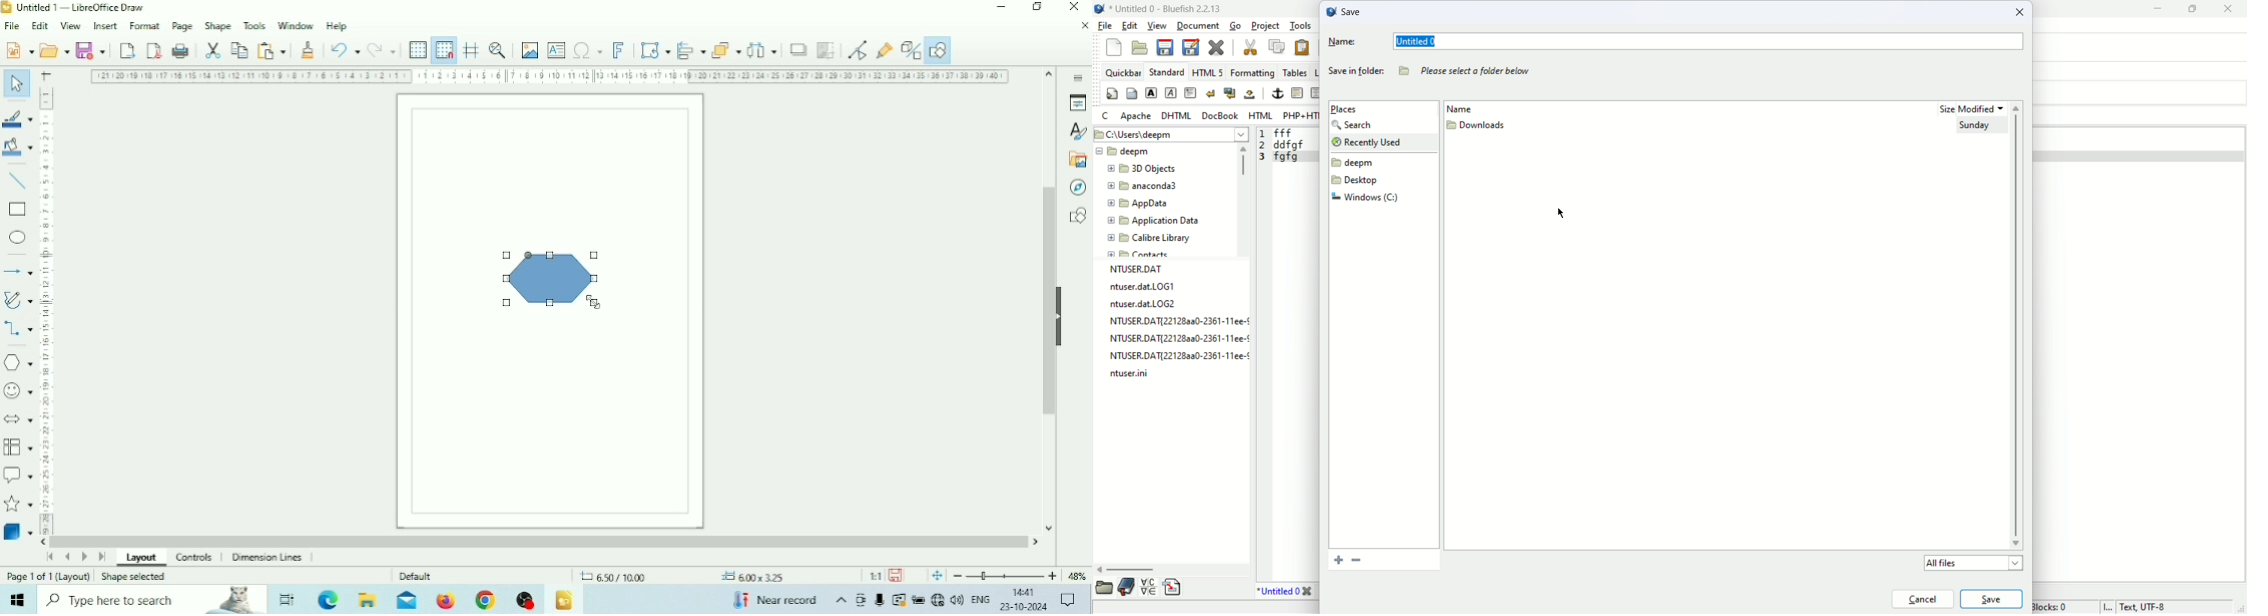 The width and height of the screenshot is (2268, 616). What do you see at coordinates (825, 50) in the screenshot?
I see `Crop Image` at bounding box center [825, 50].